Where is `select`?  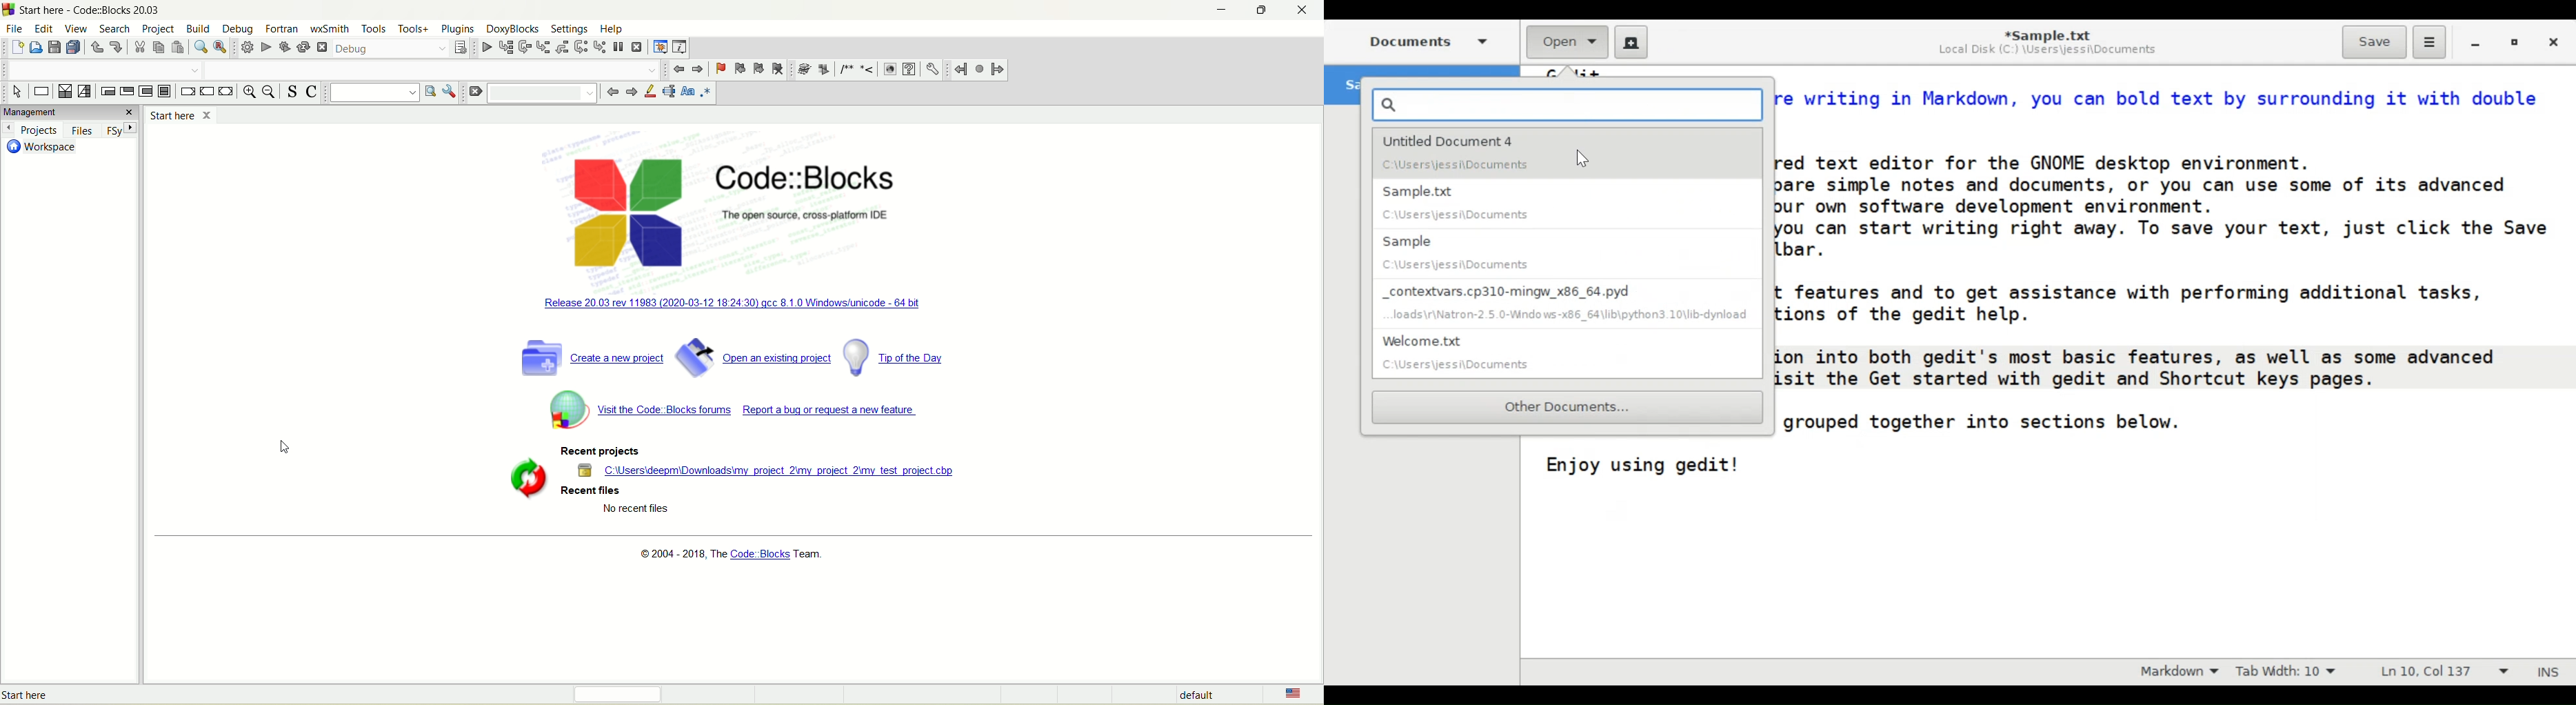
select is located at coordinates (19, 92).